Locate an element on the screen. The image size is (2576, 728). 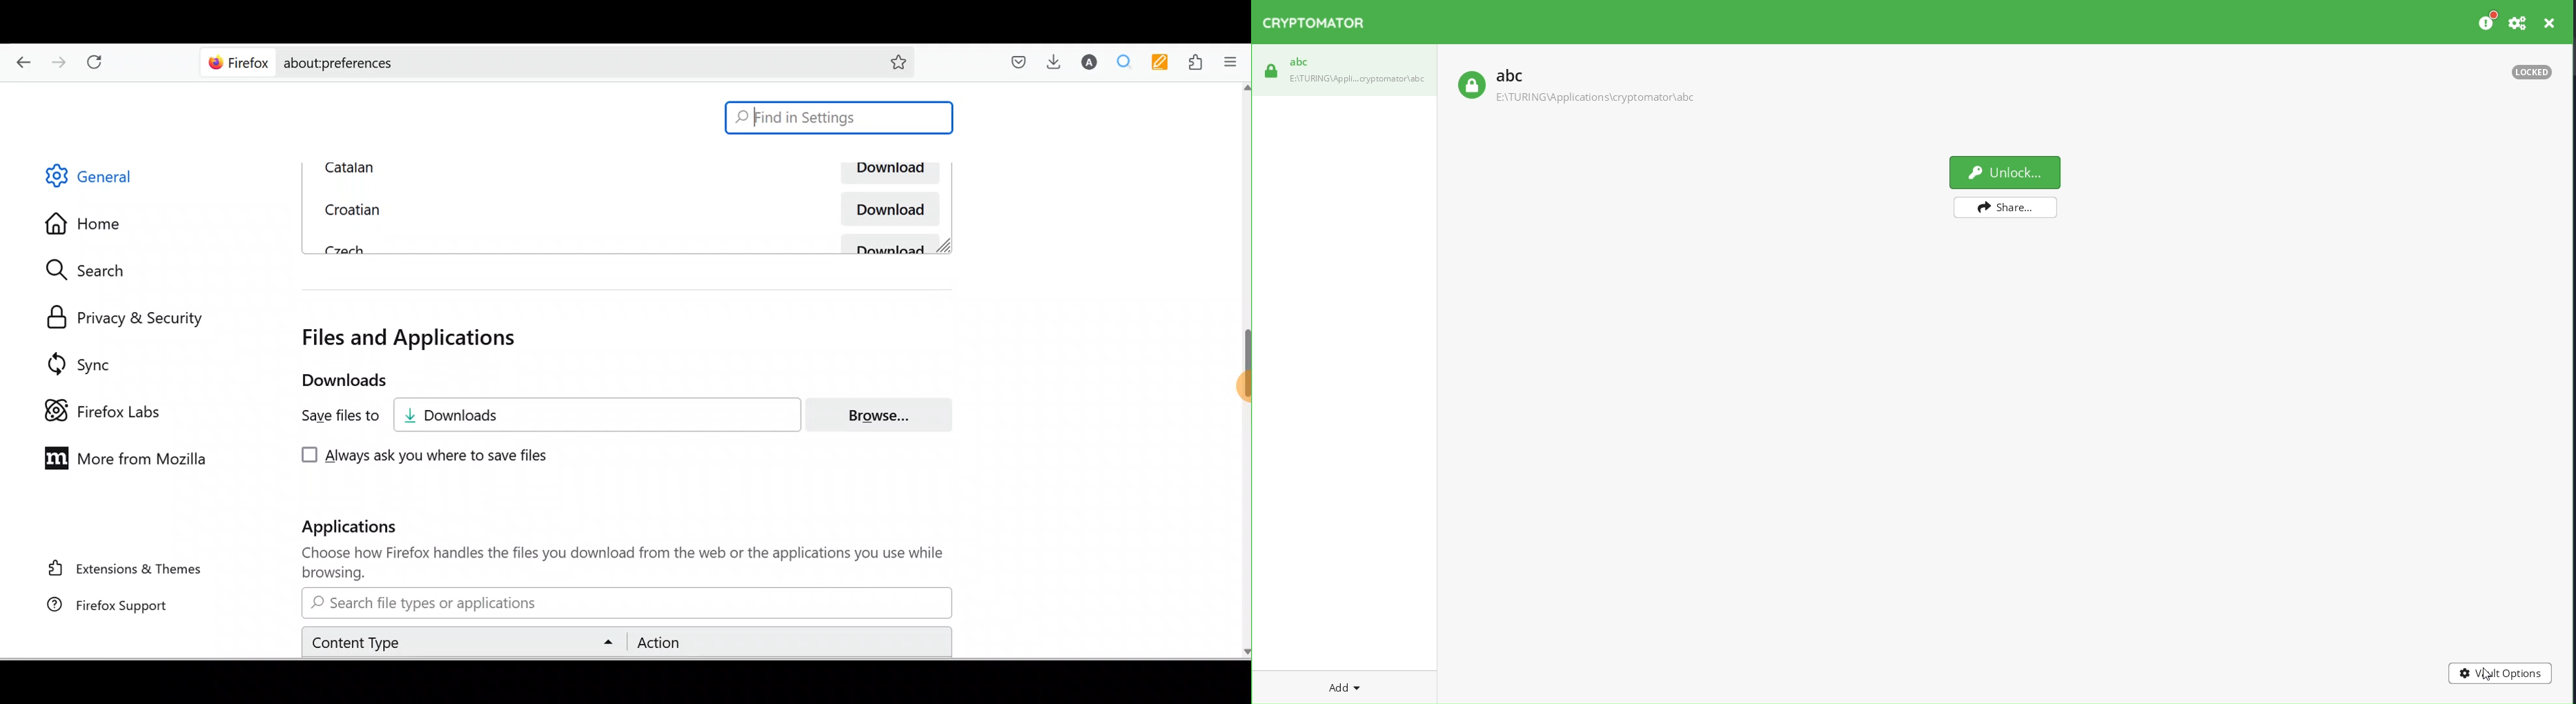
Catalan is located at coordinates (459, 168).